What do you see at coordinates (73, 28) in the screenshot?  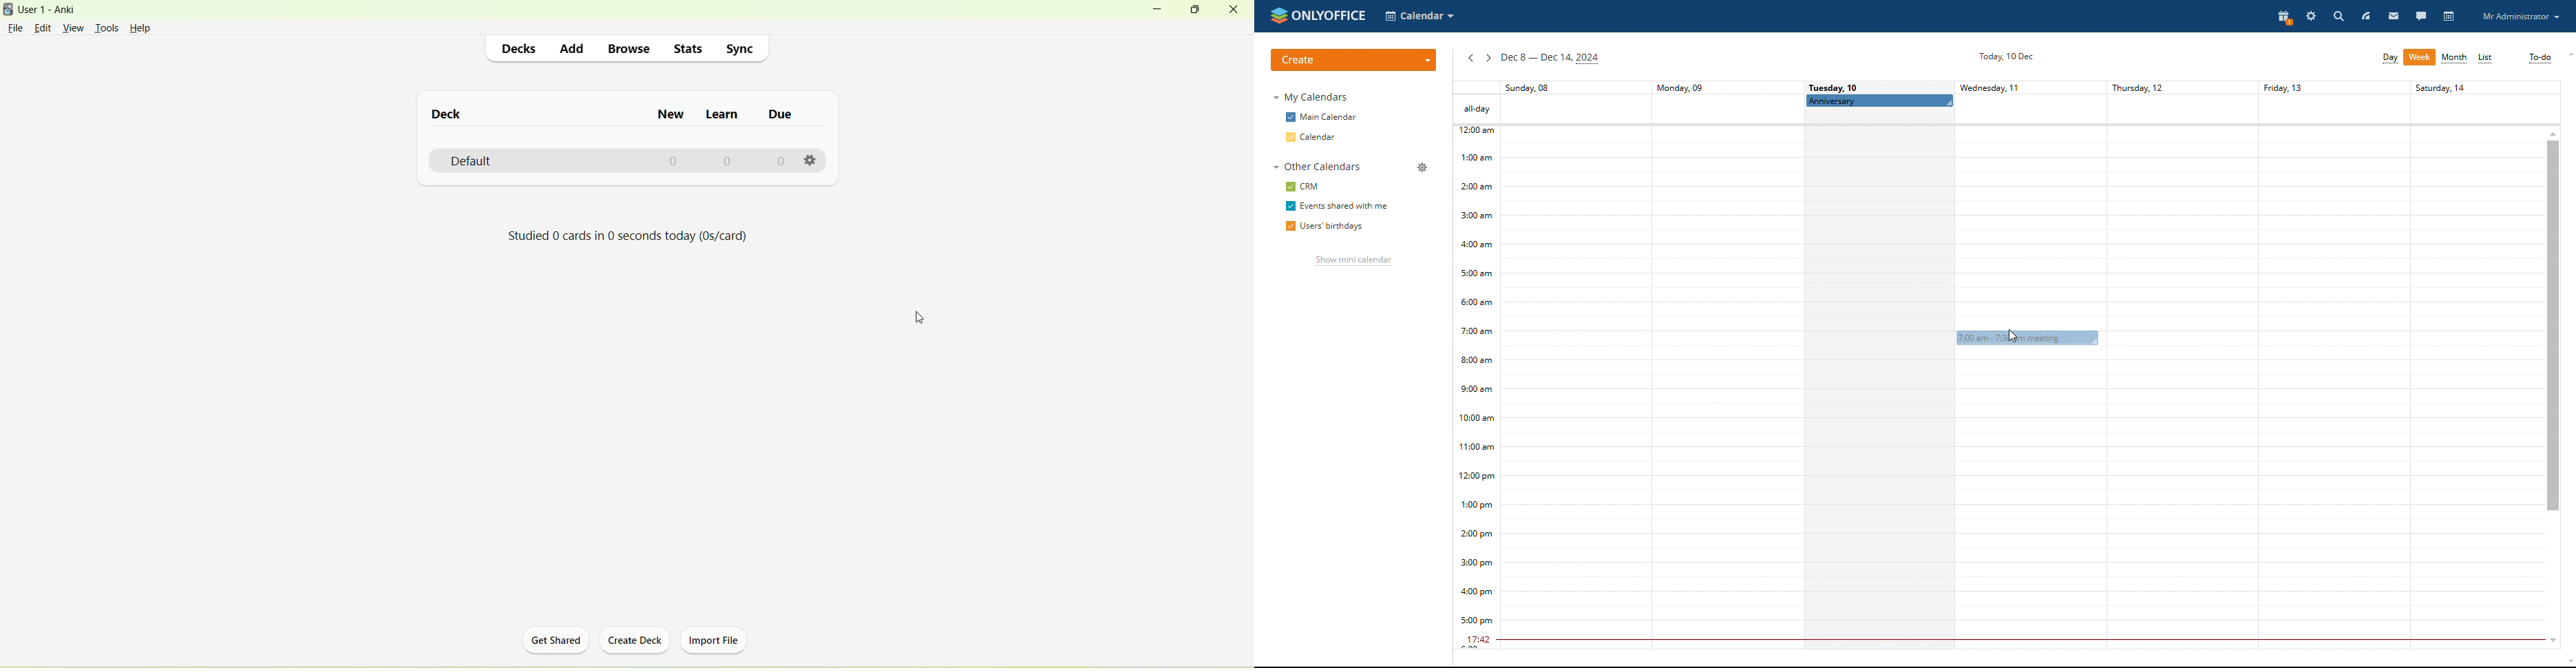 I see `view` at bounding box center [73, 28].